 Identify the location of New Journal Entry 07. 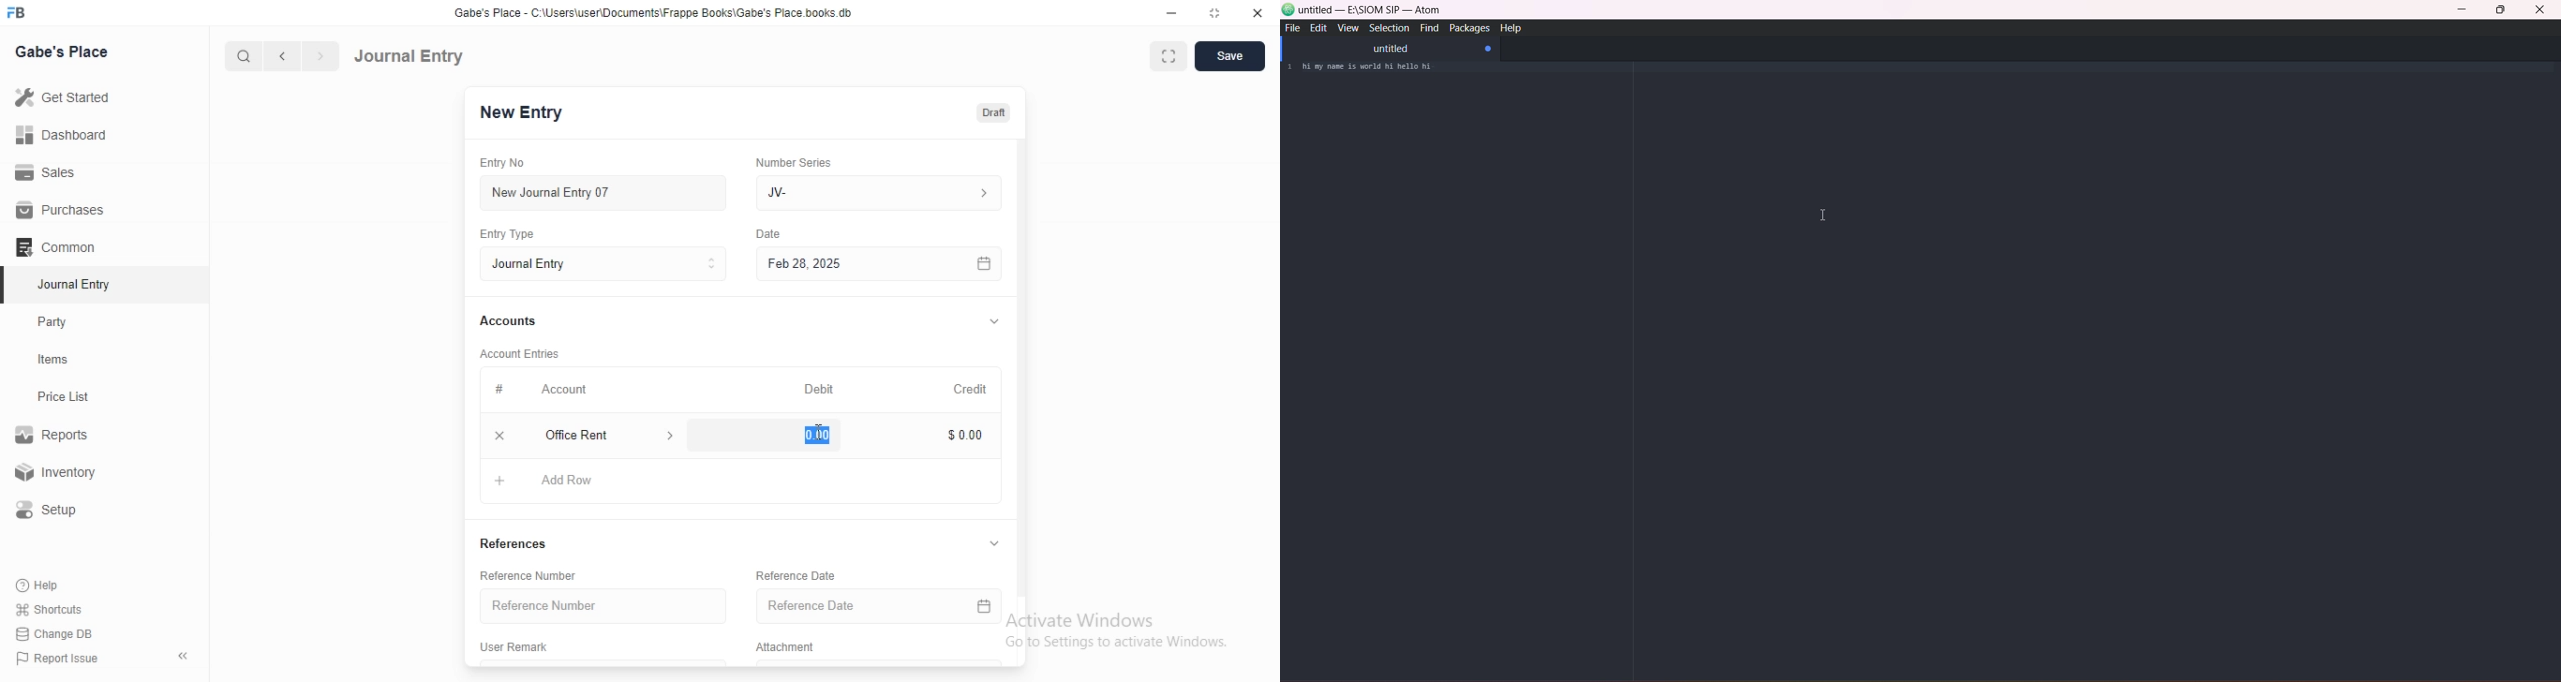
(550, 193).